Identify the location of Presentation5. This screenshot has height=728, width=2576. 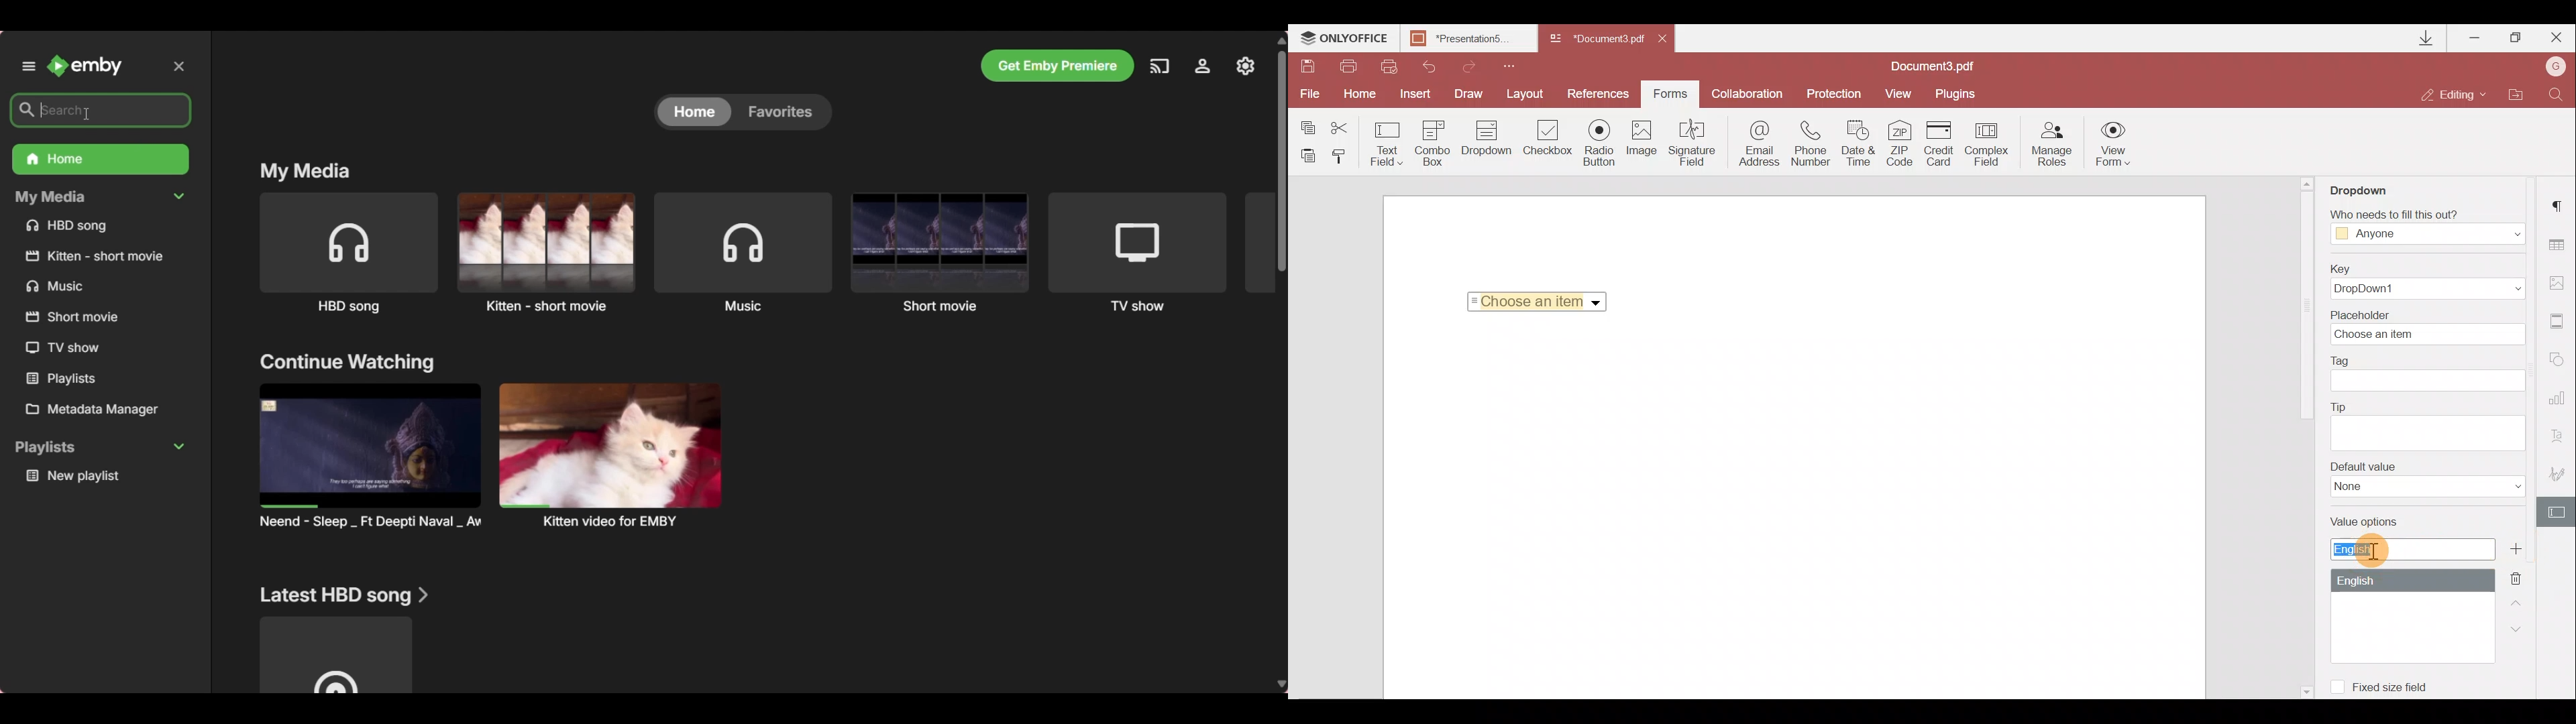
(1466, 40).